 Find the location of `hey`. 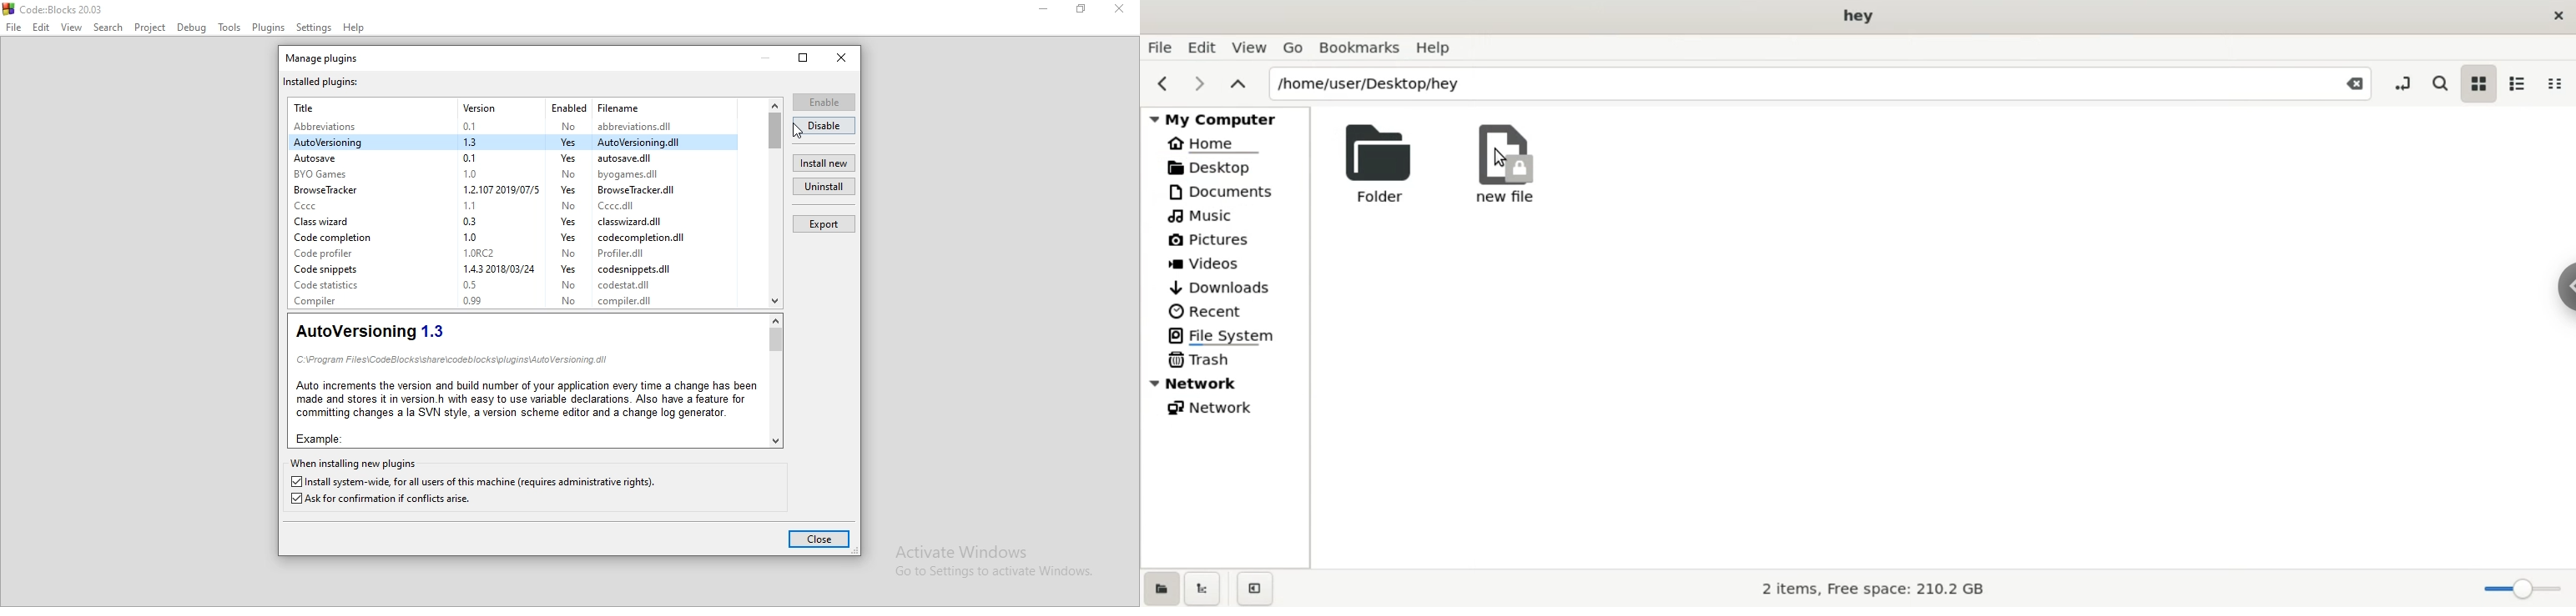

hey is located at coordinates (1859, 16).